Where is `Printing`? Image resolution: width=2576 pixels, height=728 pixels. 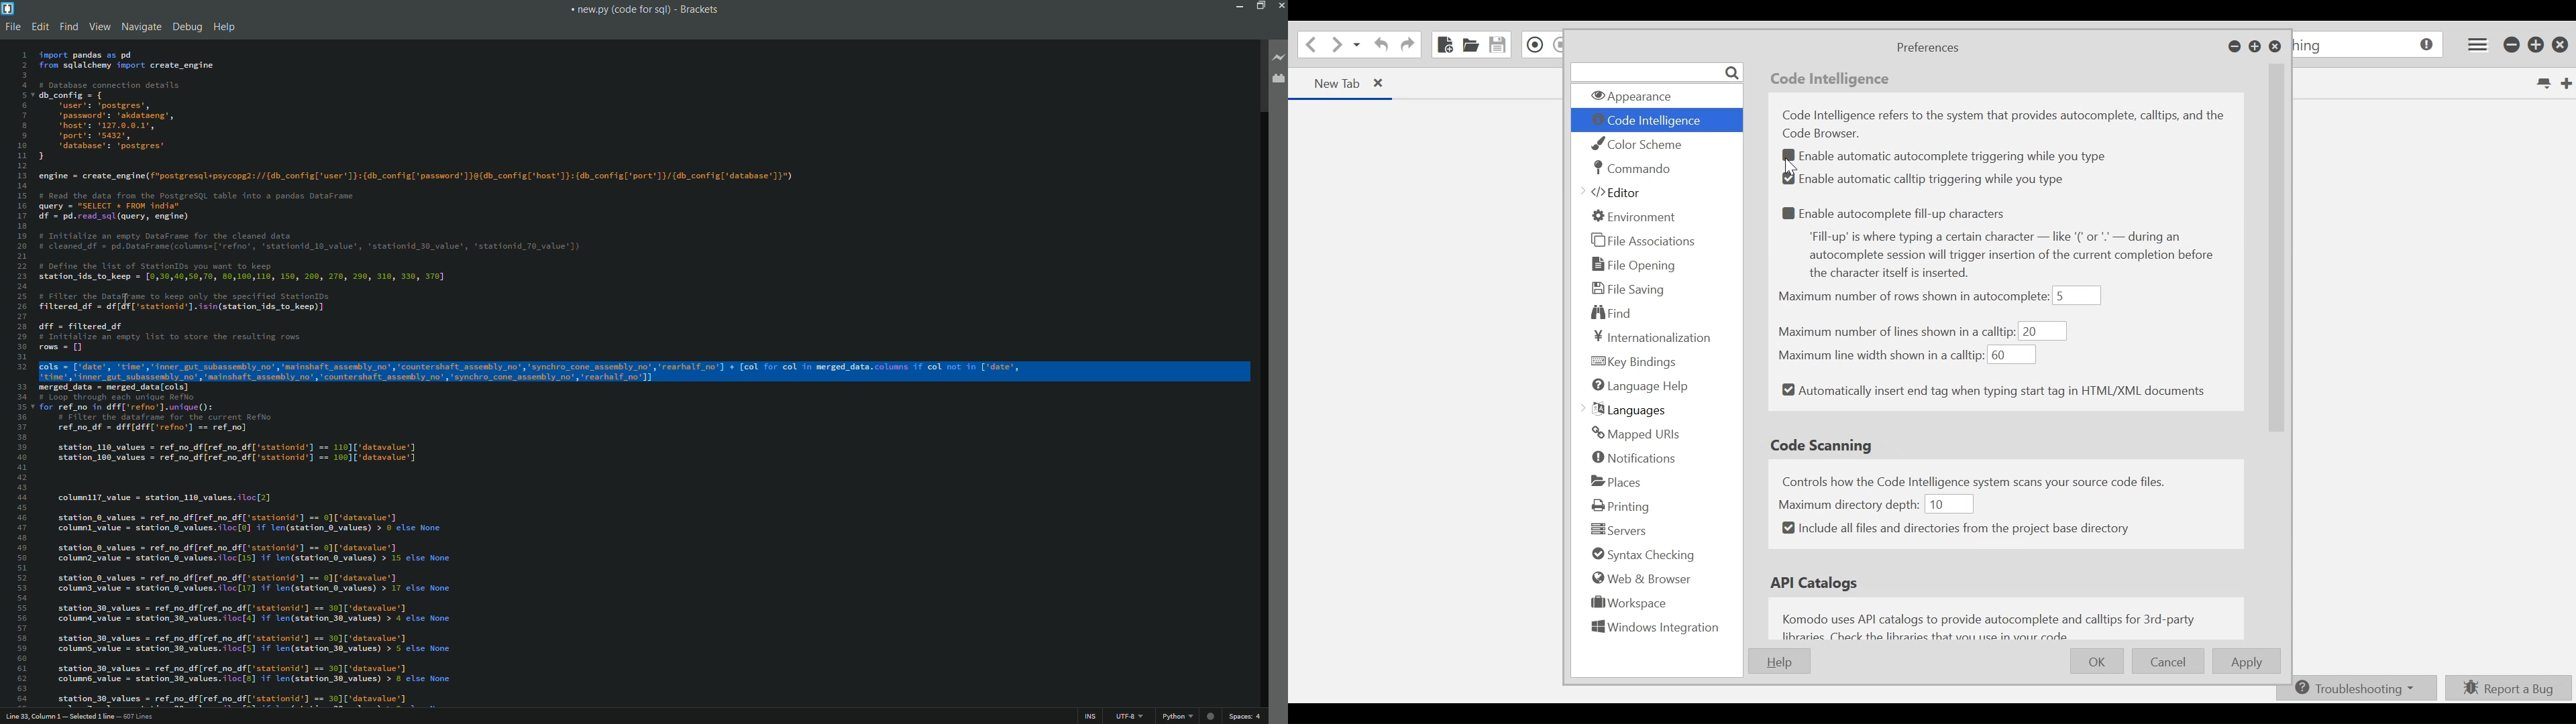
Printing is located at coordinates (1625, 505).